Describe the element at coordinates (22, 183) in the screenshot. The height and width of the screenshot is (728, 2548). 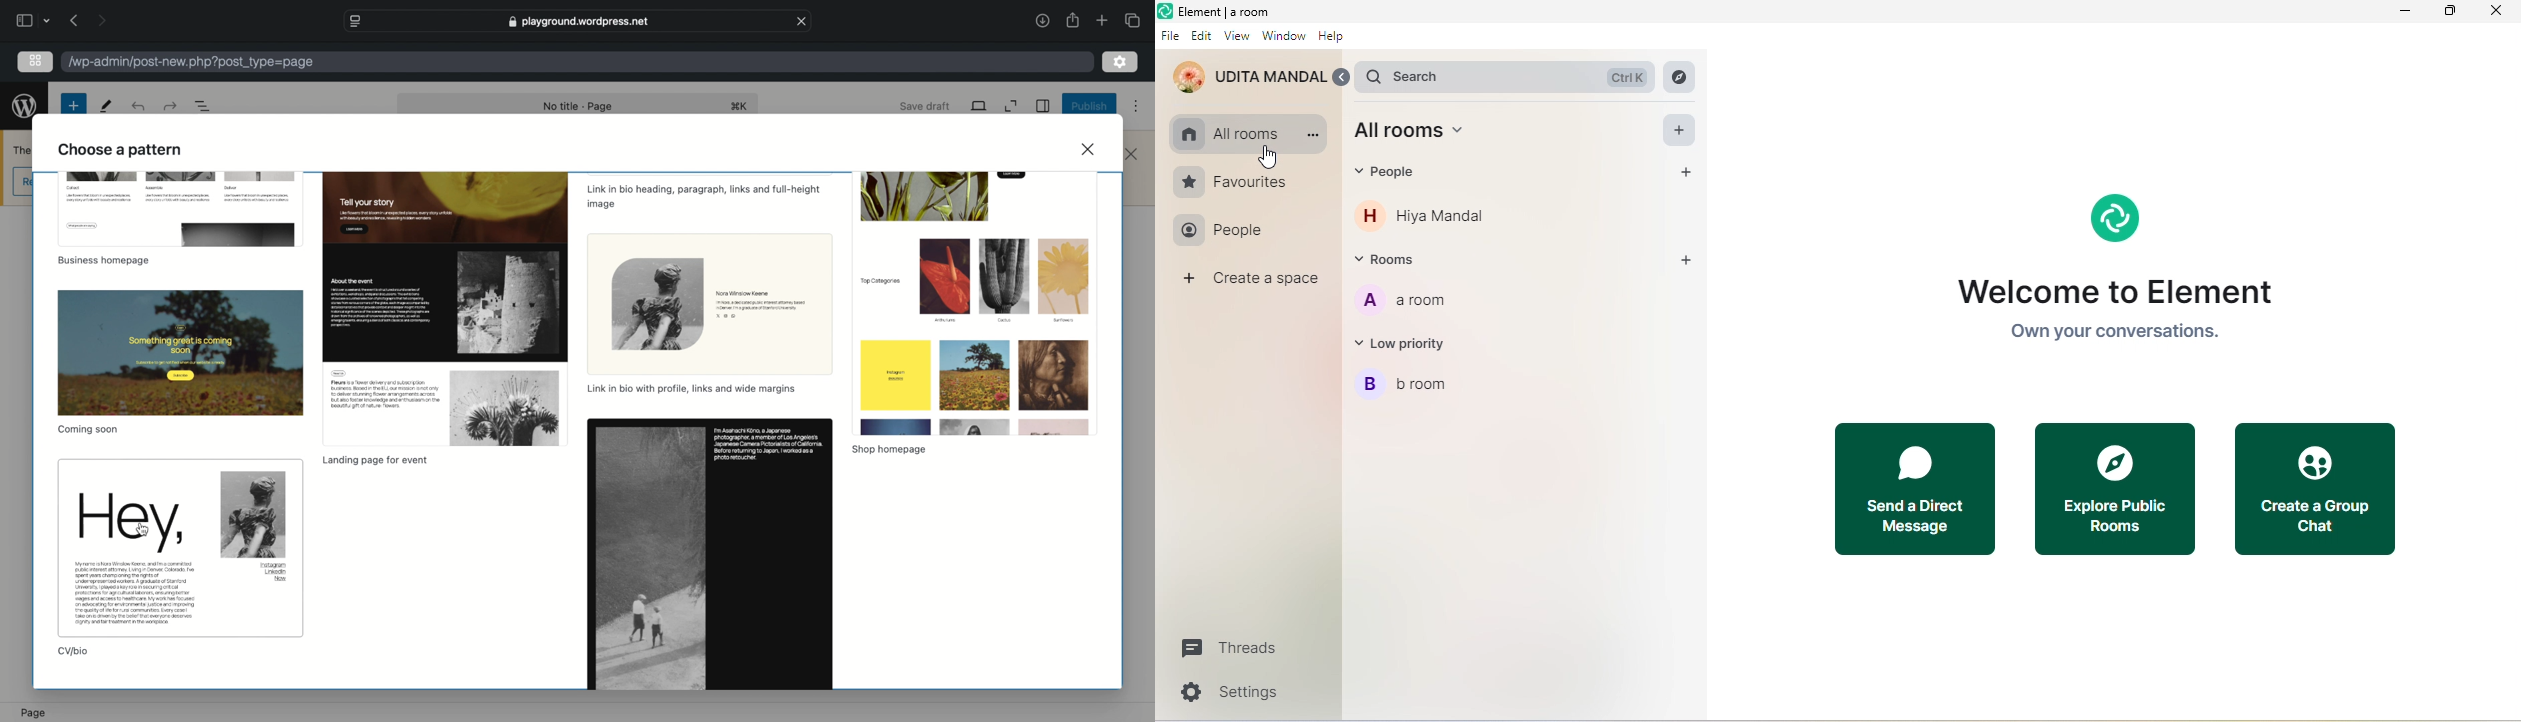
I see `obscure icon` at that location.